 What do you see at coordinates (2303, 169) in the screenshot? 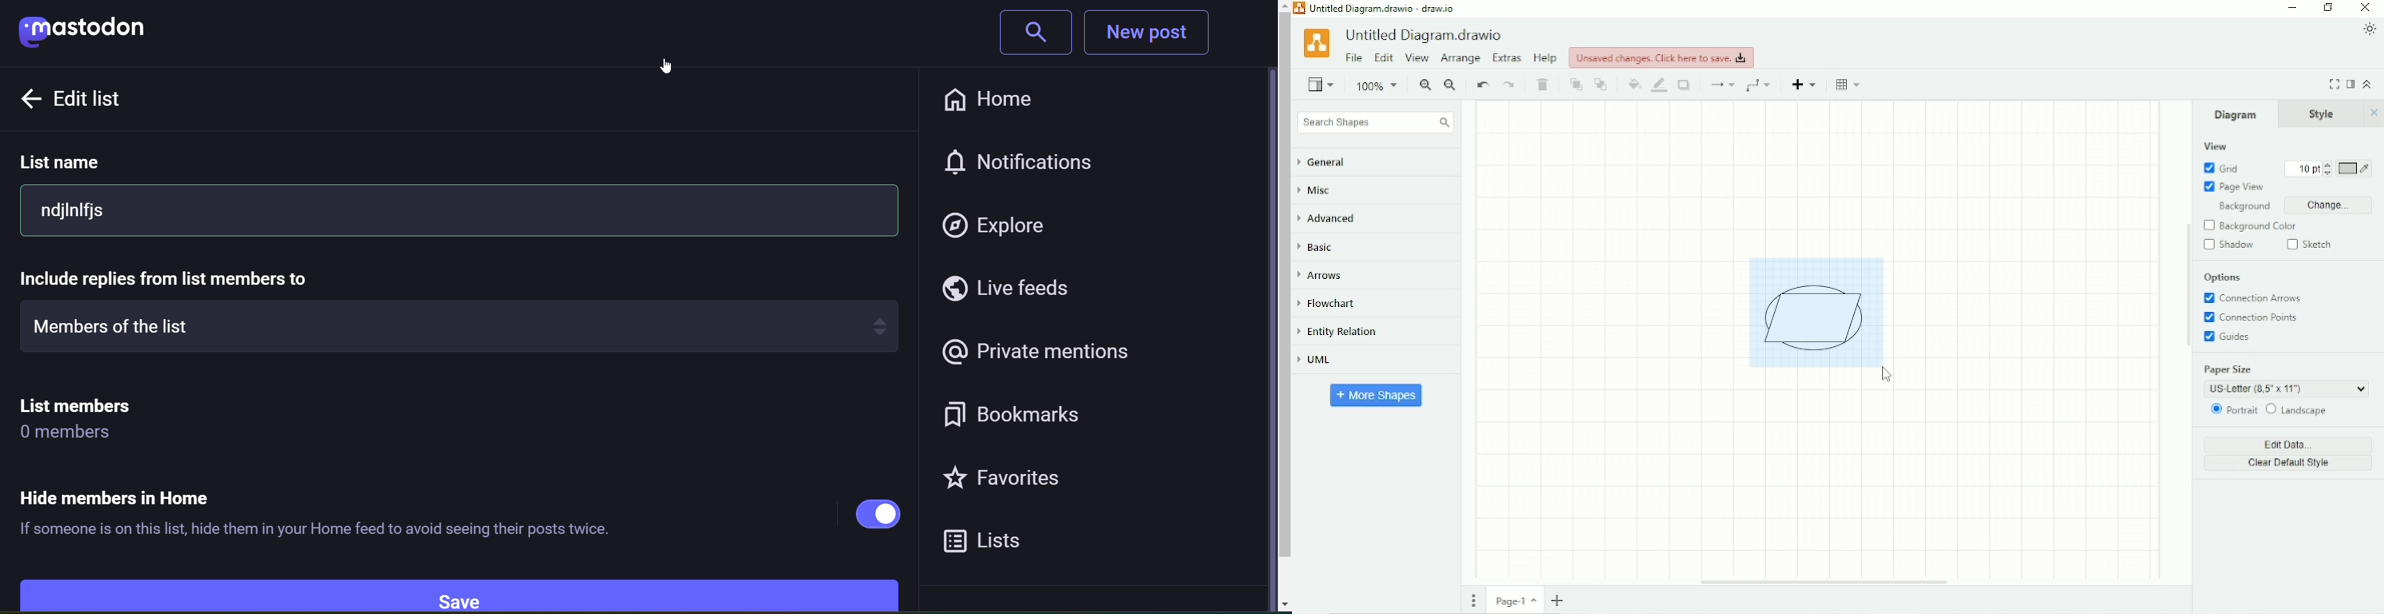
I see `Grid size` at bounding box center [2303, 169].